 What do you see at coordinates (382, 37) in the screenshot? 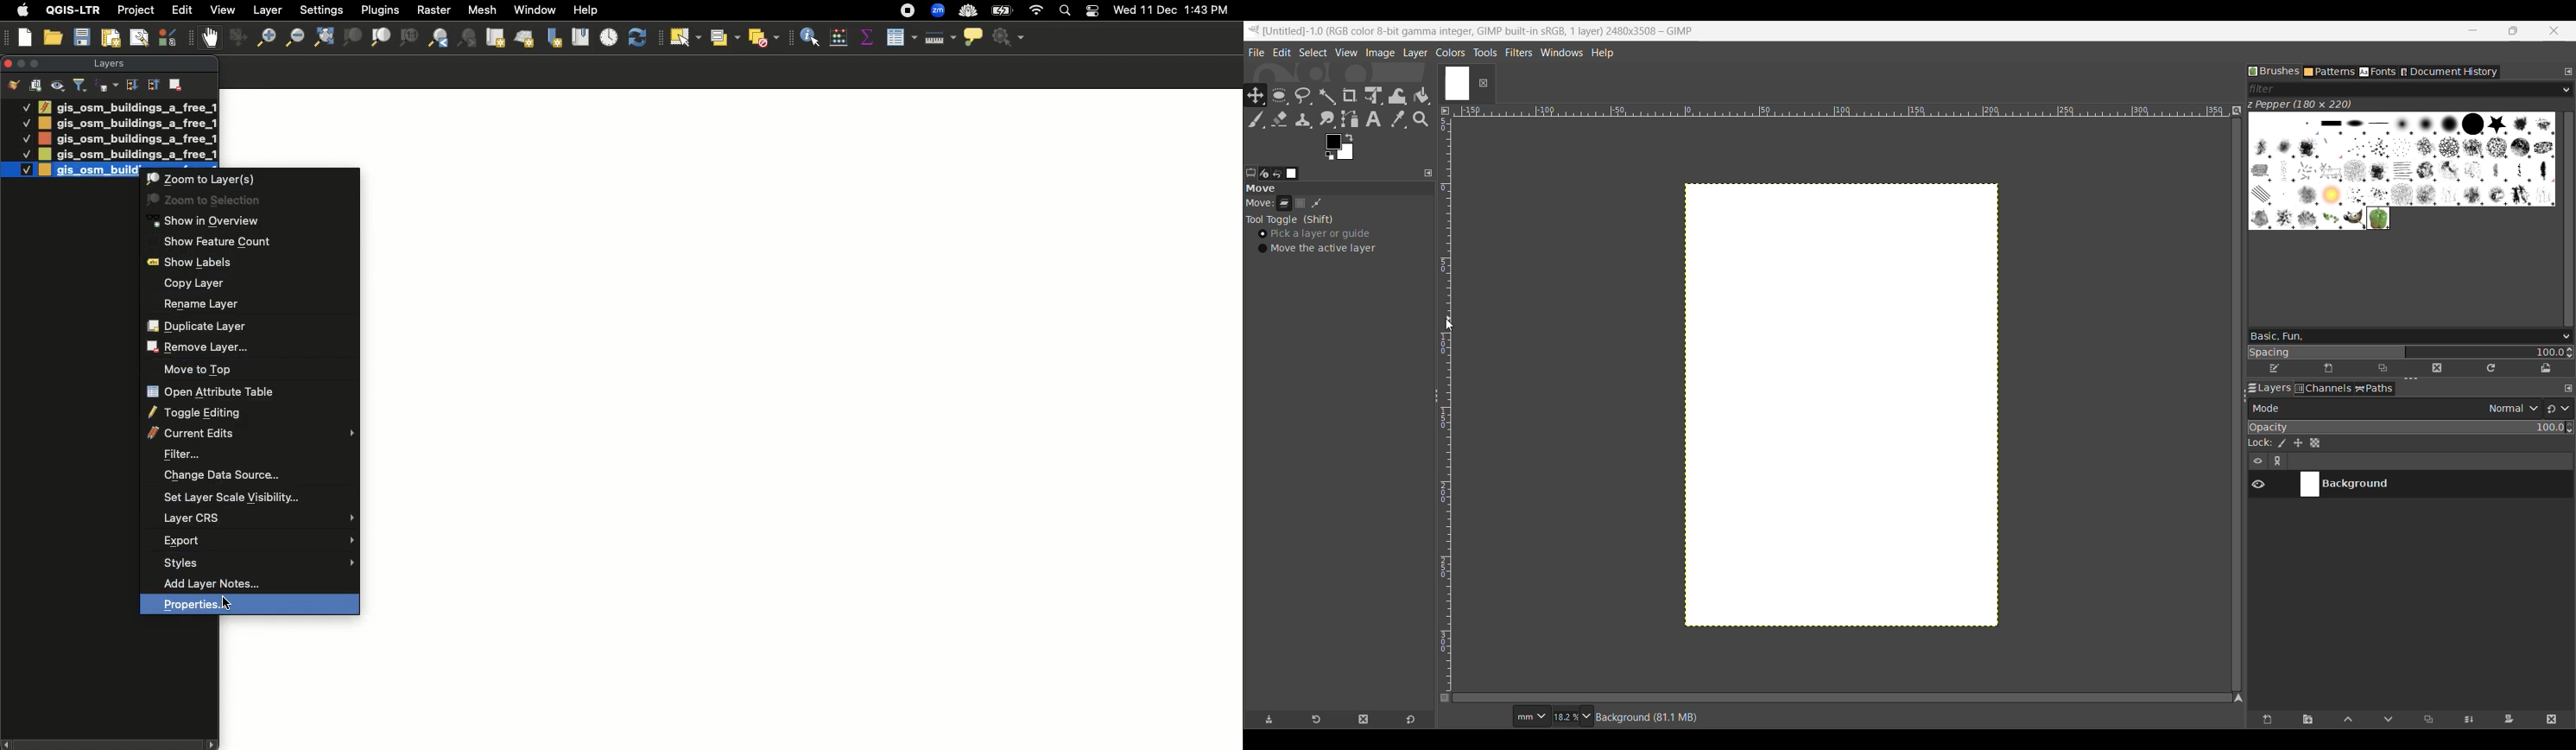
I see `Zoom to layer` at bounding box center [382, 37].